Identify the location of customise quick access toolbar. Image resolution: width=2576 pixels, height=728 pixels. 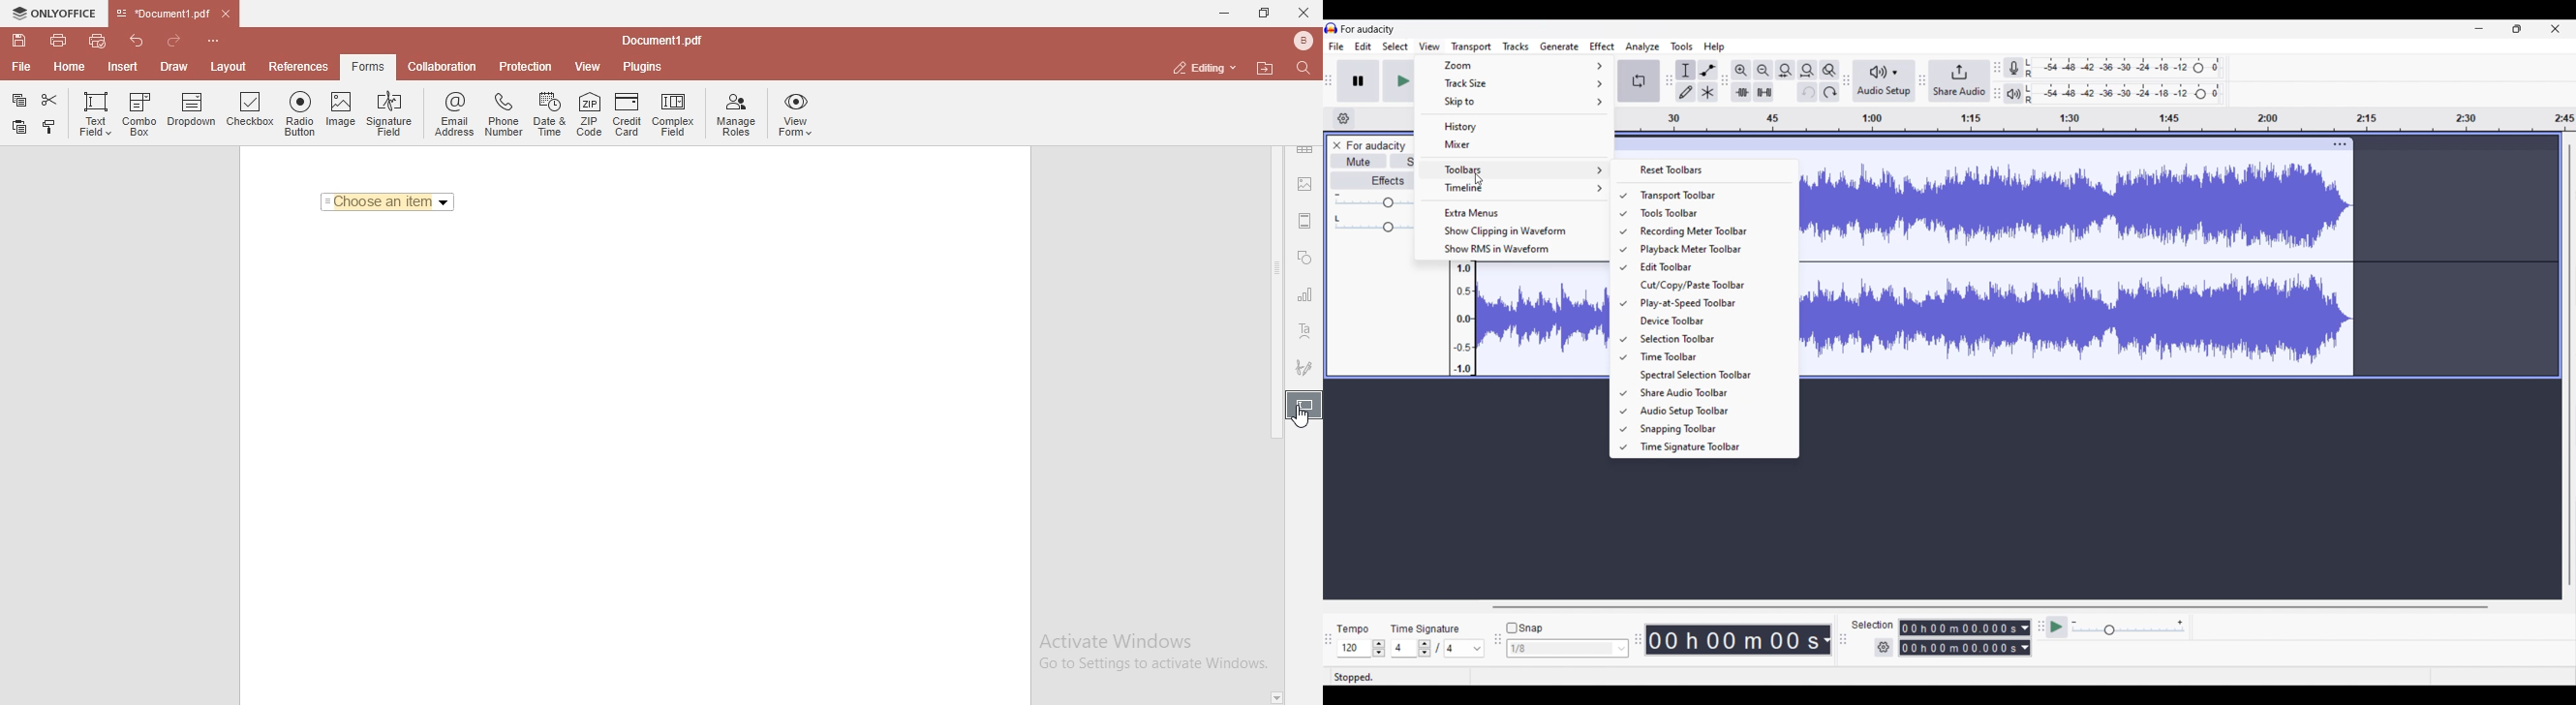
(217, 40).